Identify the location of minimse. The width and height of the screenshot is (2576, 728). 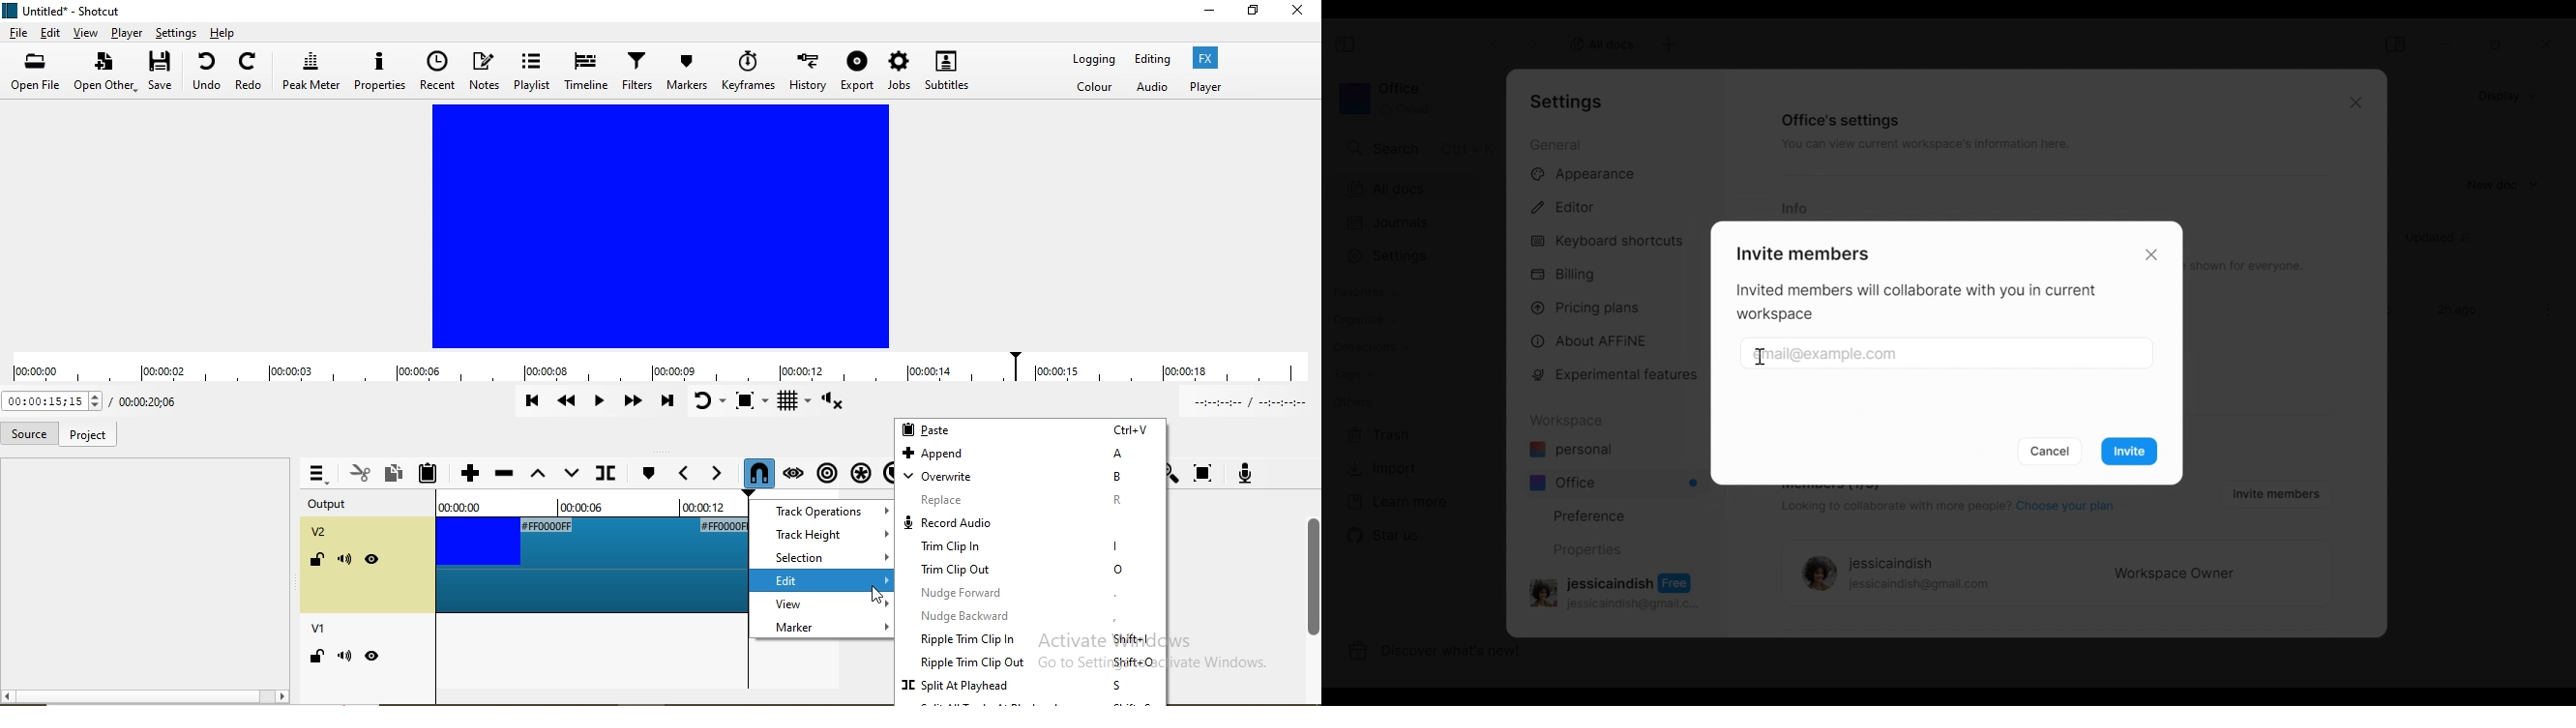
(1209, 14).